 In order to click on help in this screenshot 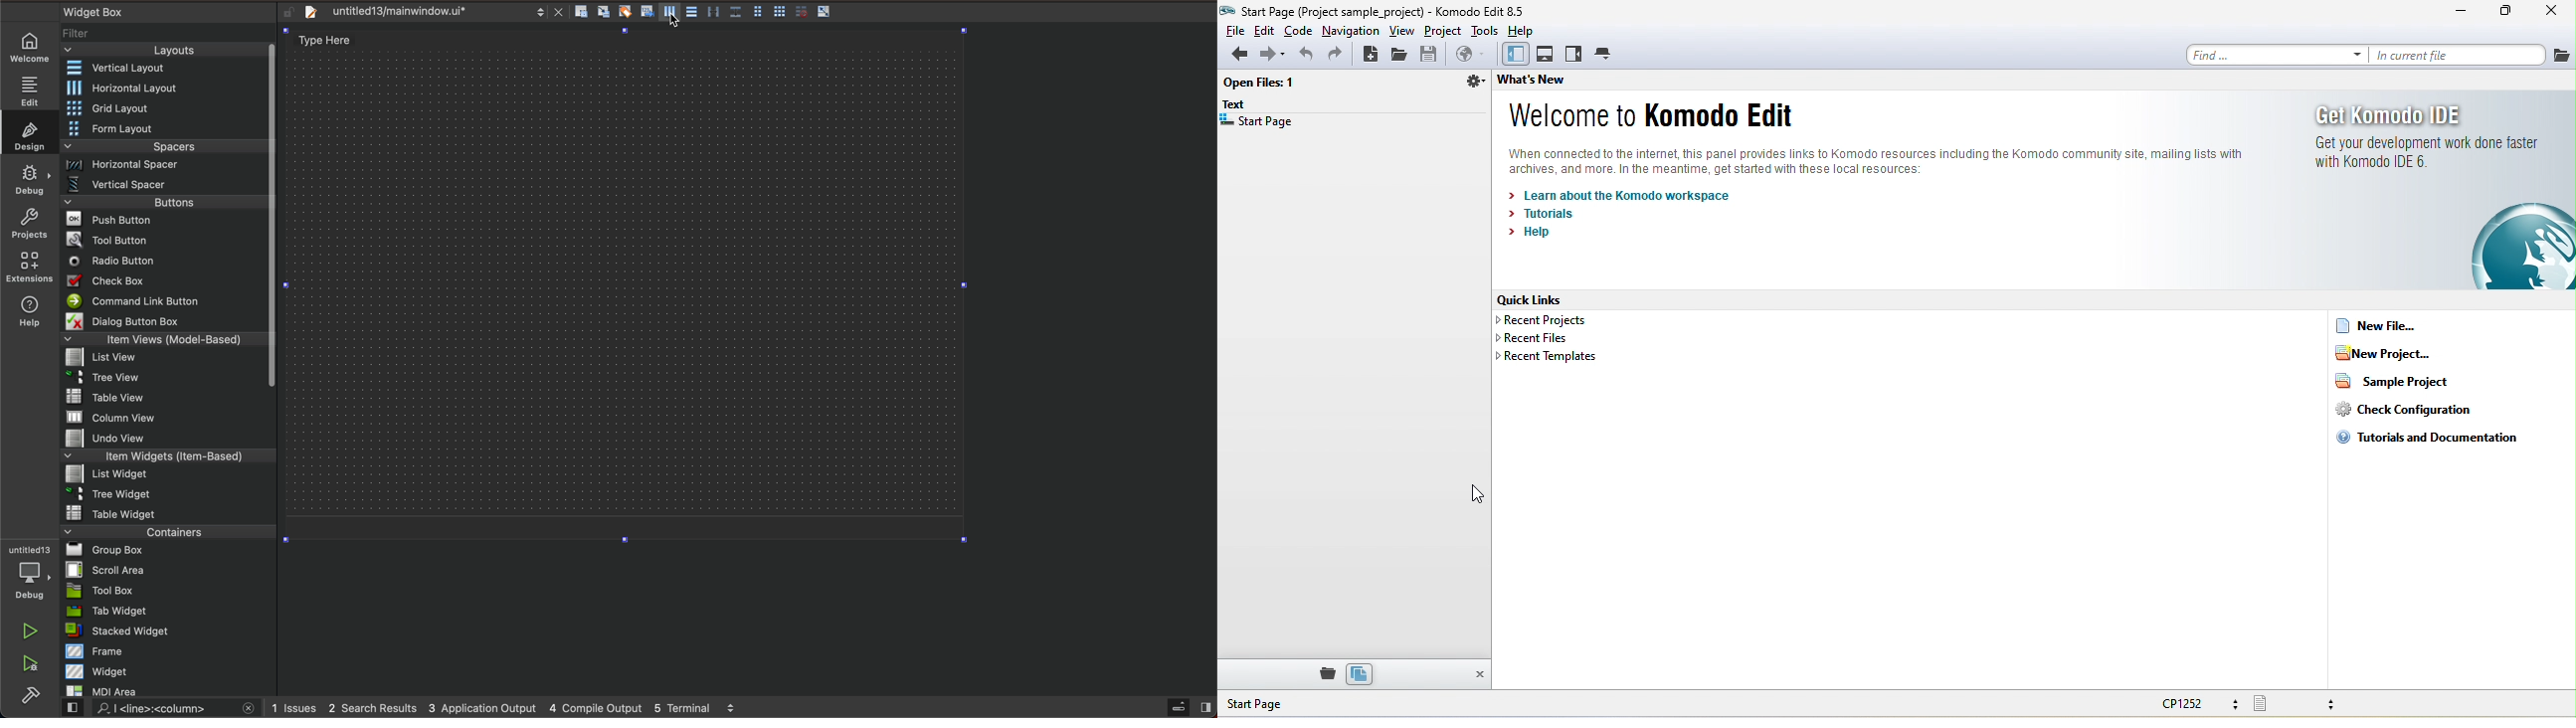, I will do `click(1534, 236)`.